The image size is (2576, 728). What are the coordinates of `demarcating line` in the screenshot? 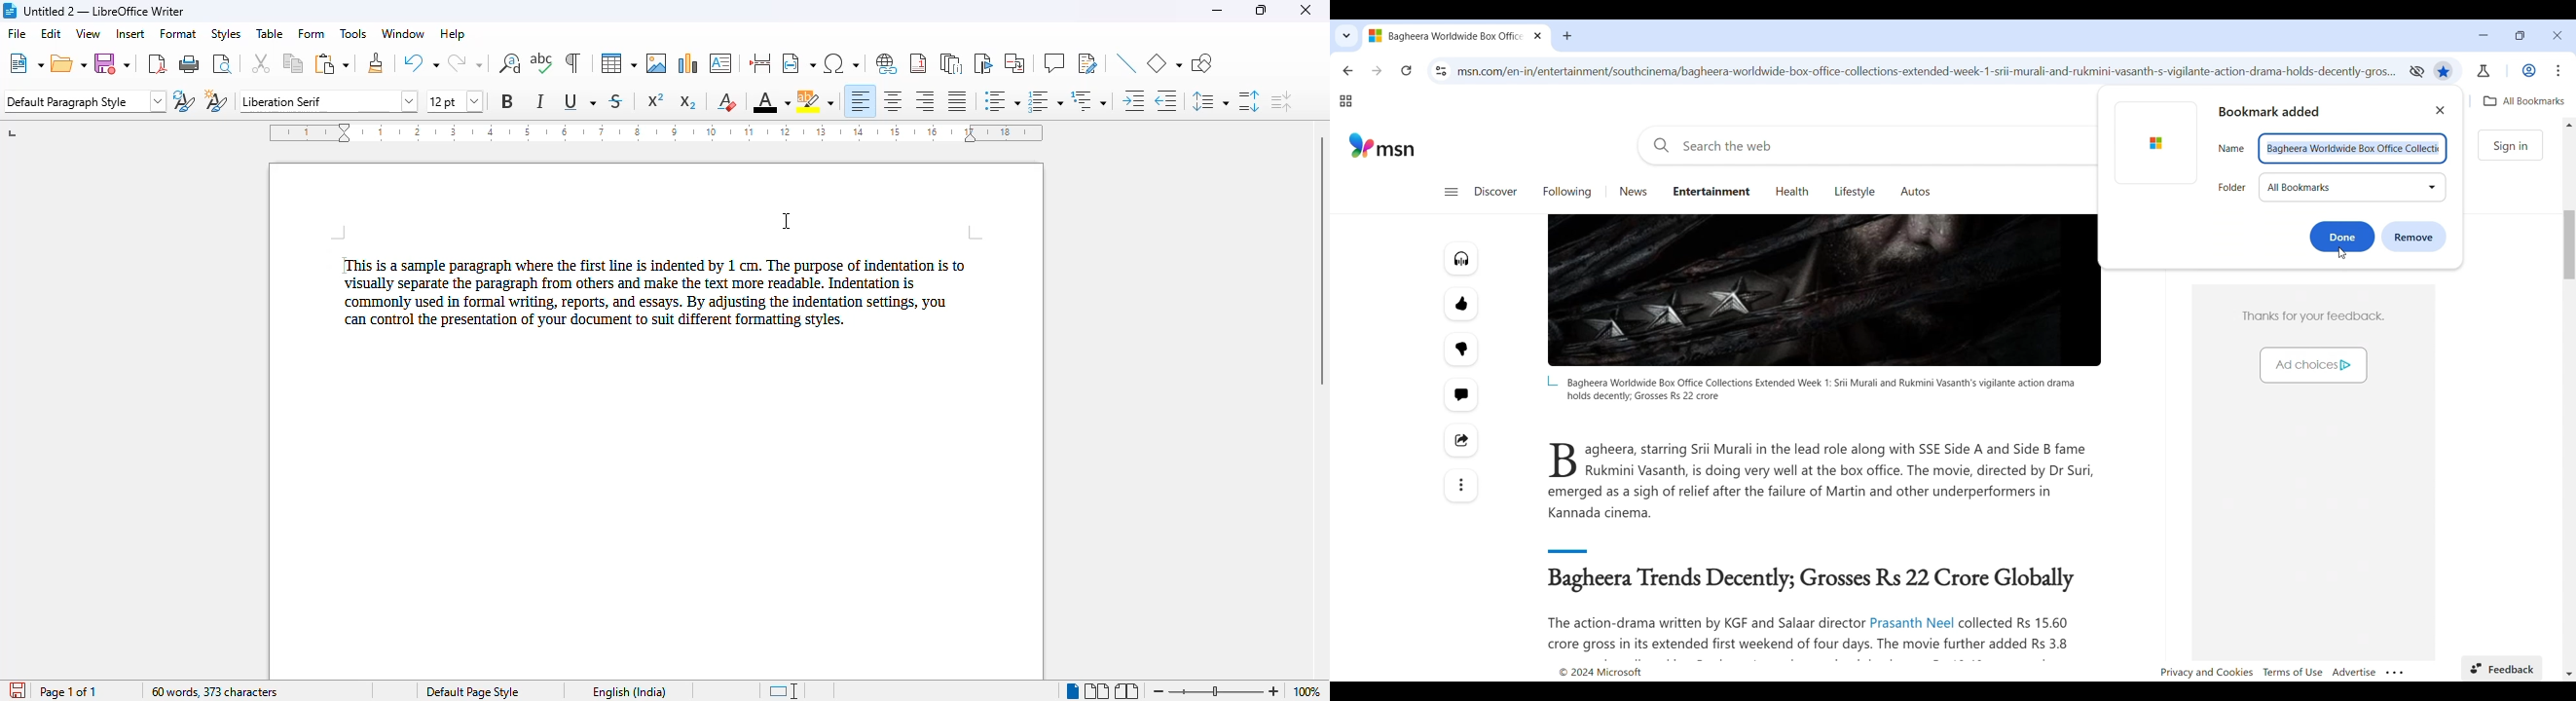 It's located at (1593, 548).